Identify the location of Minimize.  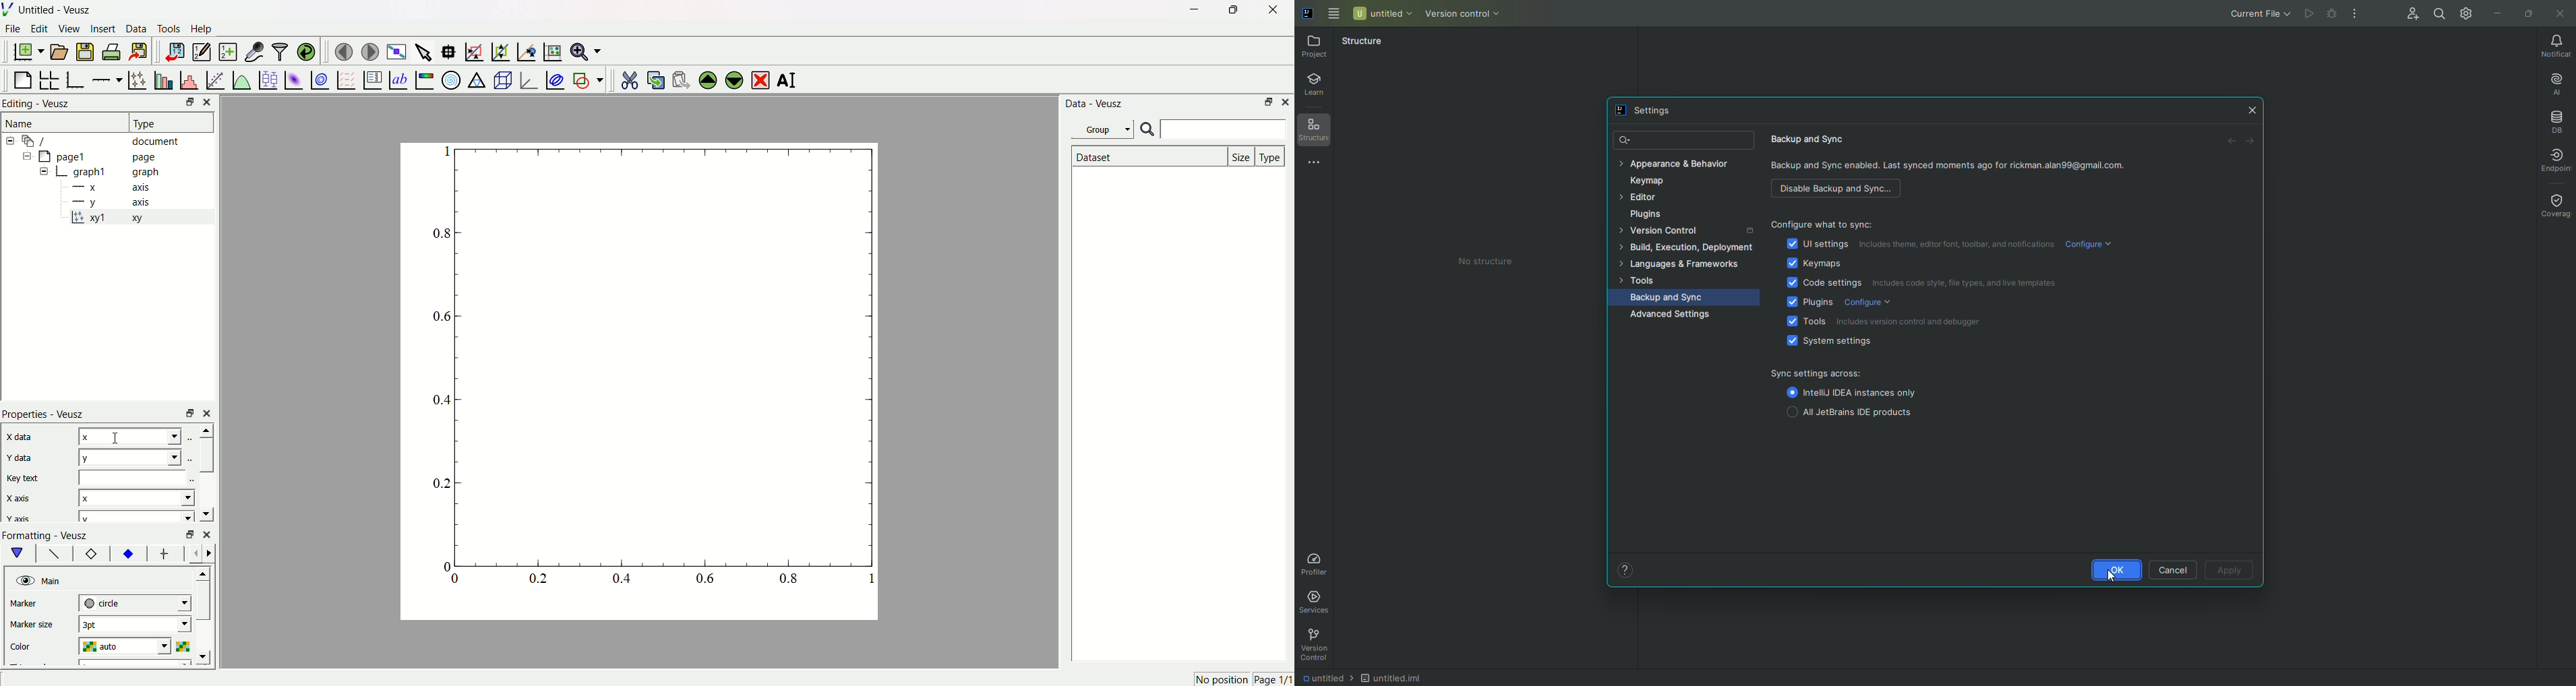
(2497, 12).